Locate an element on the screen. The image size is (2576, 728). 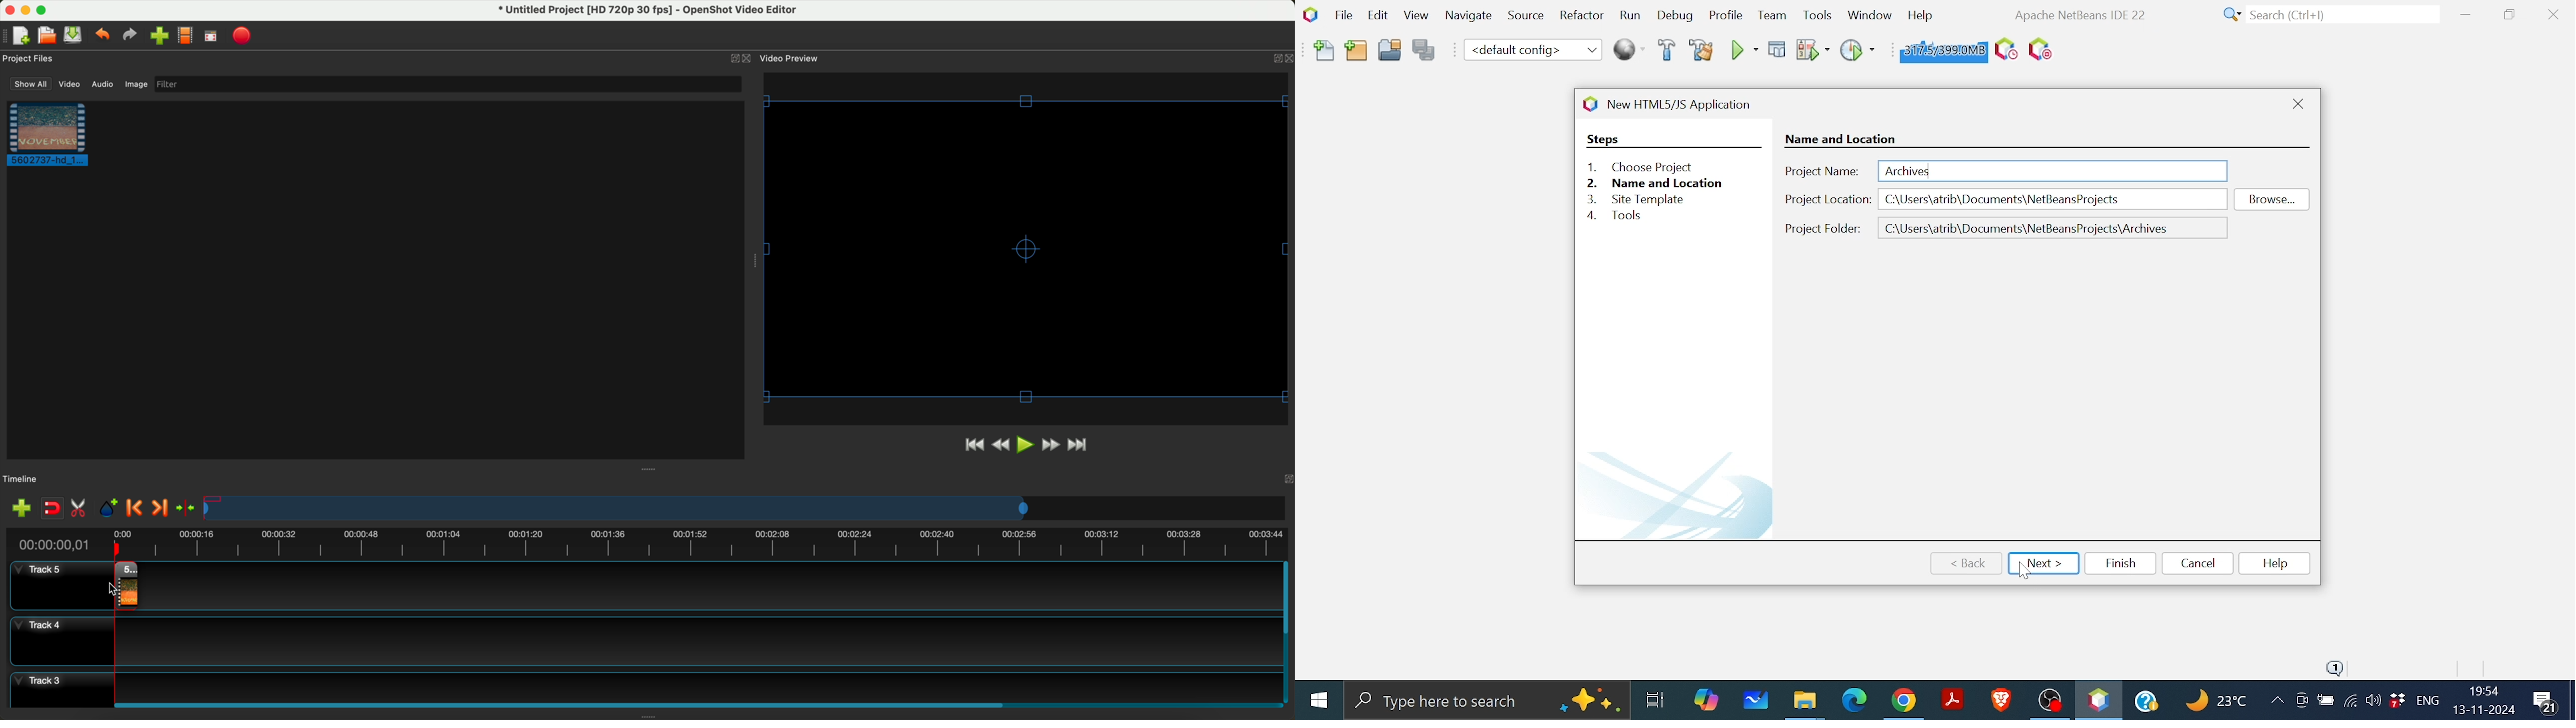
video is located at coordinates (69, 85).